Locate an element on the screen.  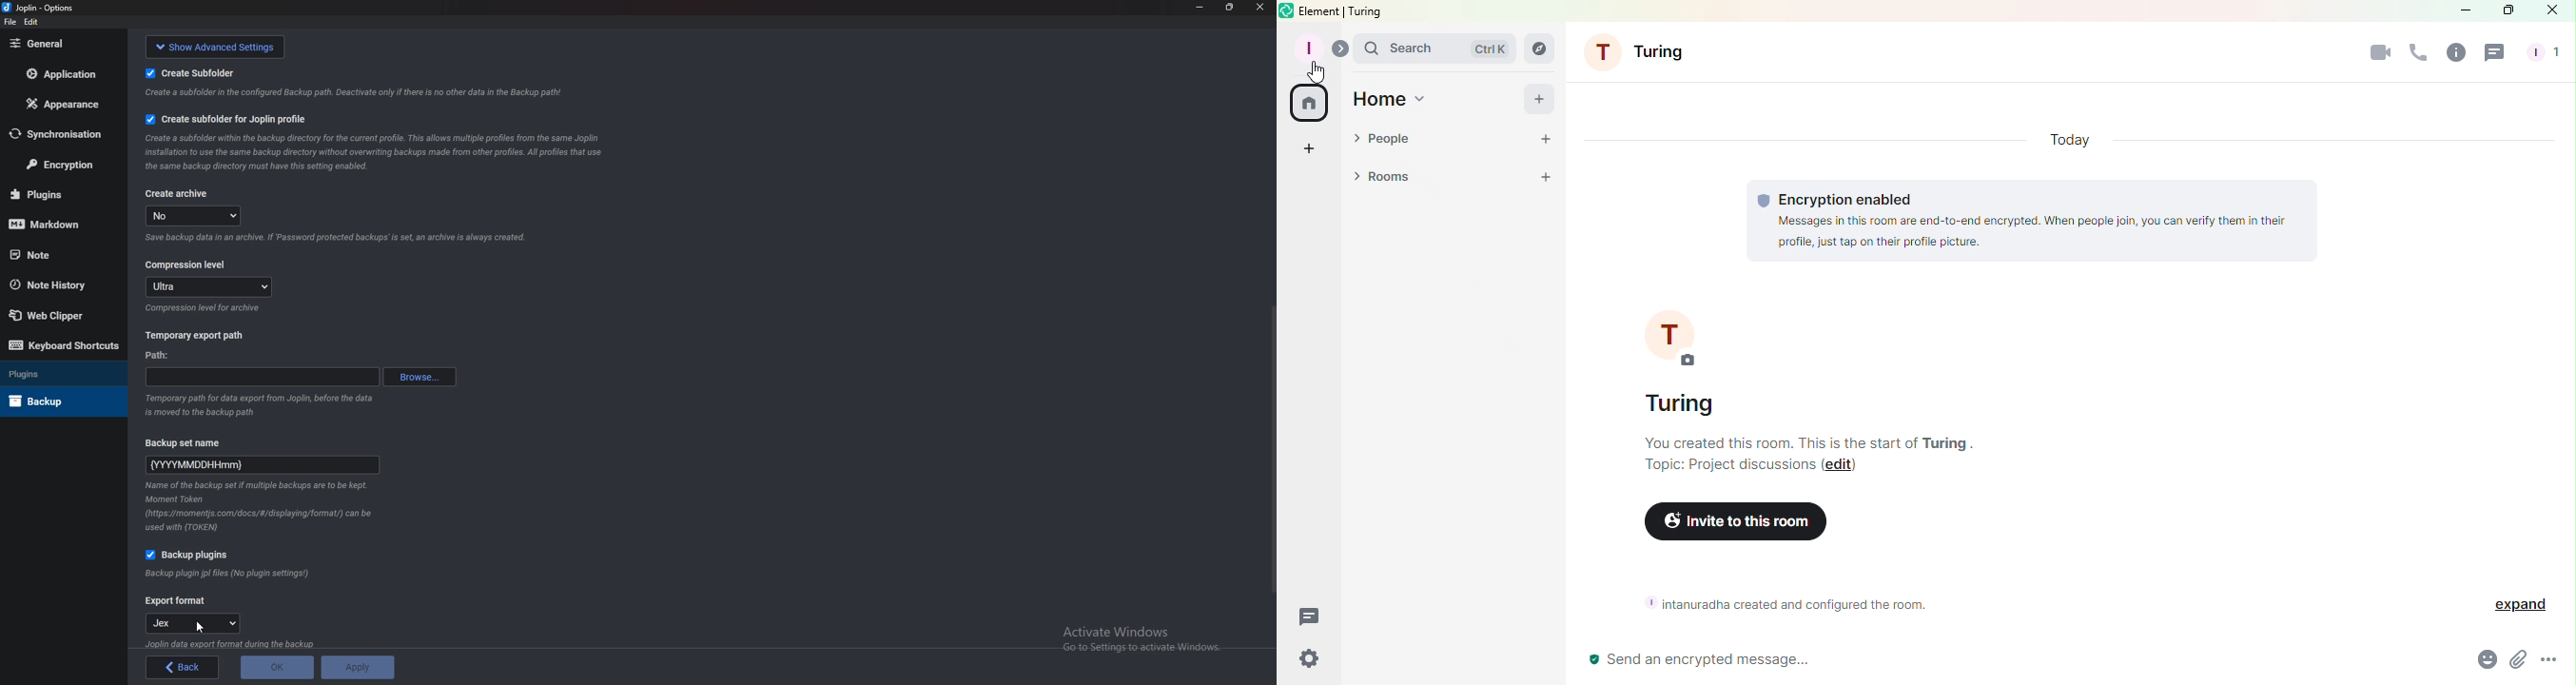
Emoji is located at coordinates (2484, 662).